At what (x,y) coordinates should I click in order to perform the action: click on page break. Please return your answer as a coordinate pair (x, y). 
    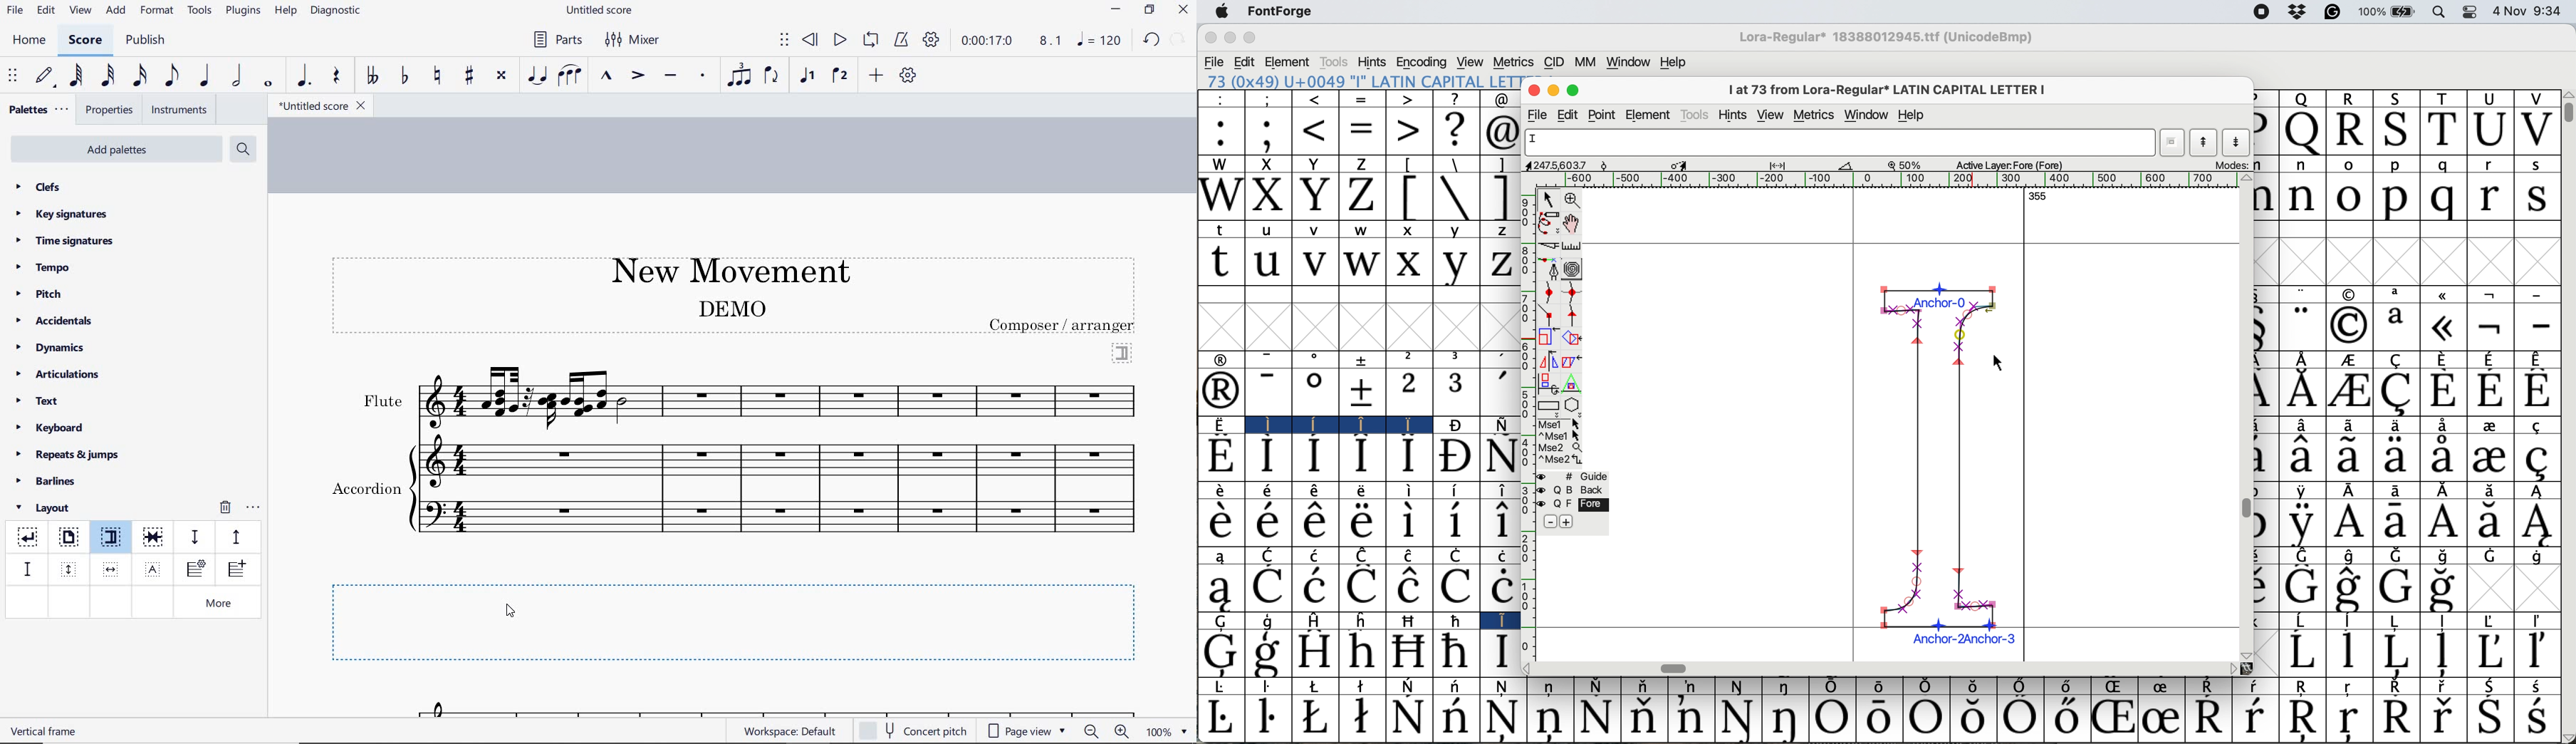
    Looking at the image, I should click on (68, 539).